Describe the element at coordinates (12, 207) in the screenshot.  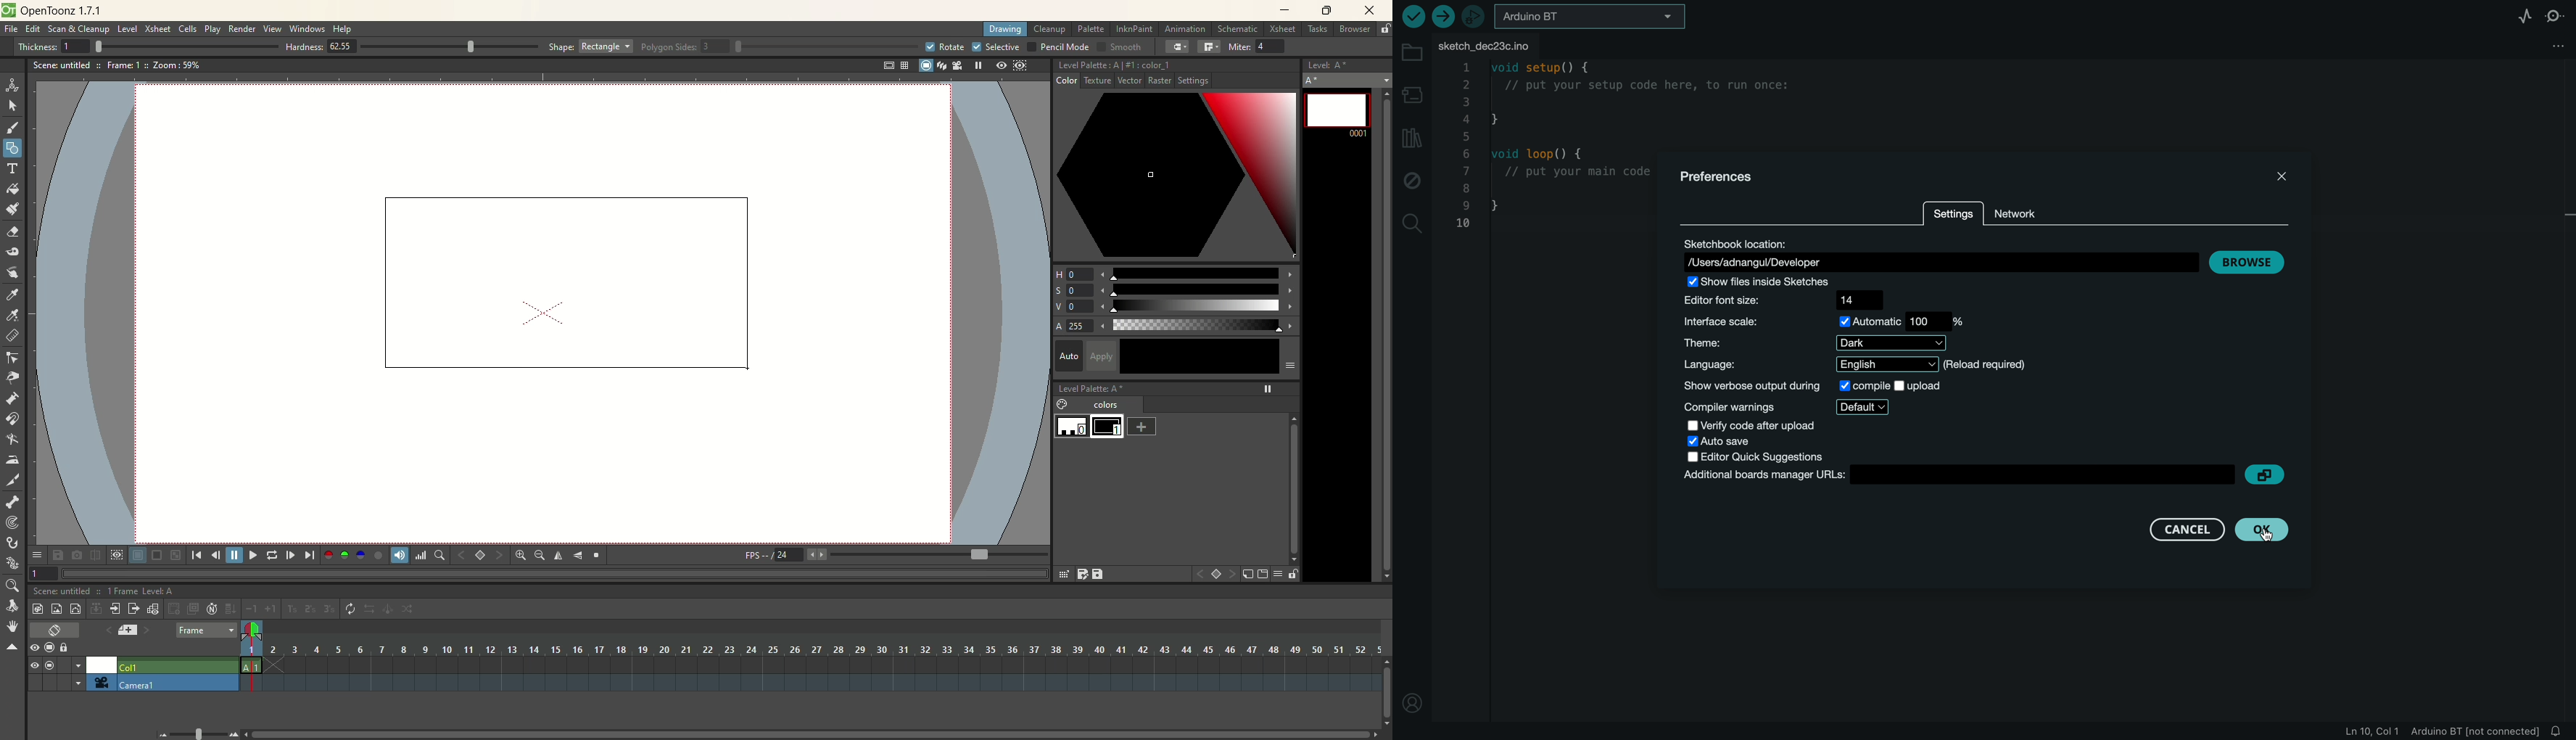
I see `paint brush tool` at that location.